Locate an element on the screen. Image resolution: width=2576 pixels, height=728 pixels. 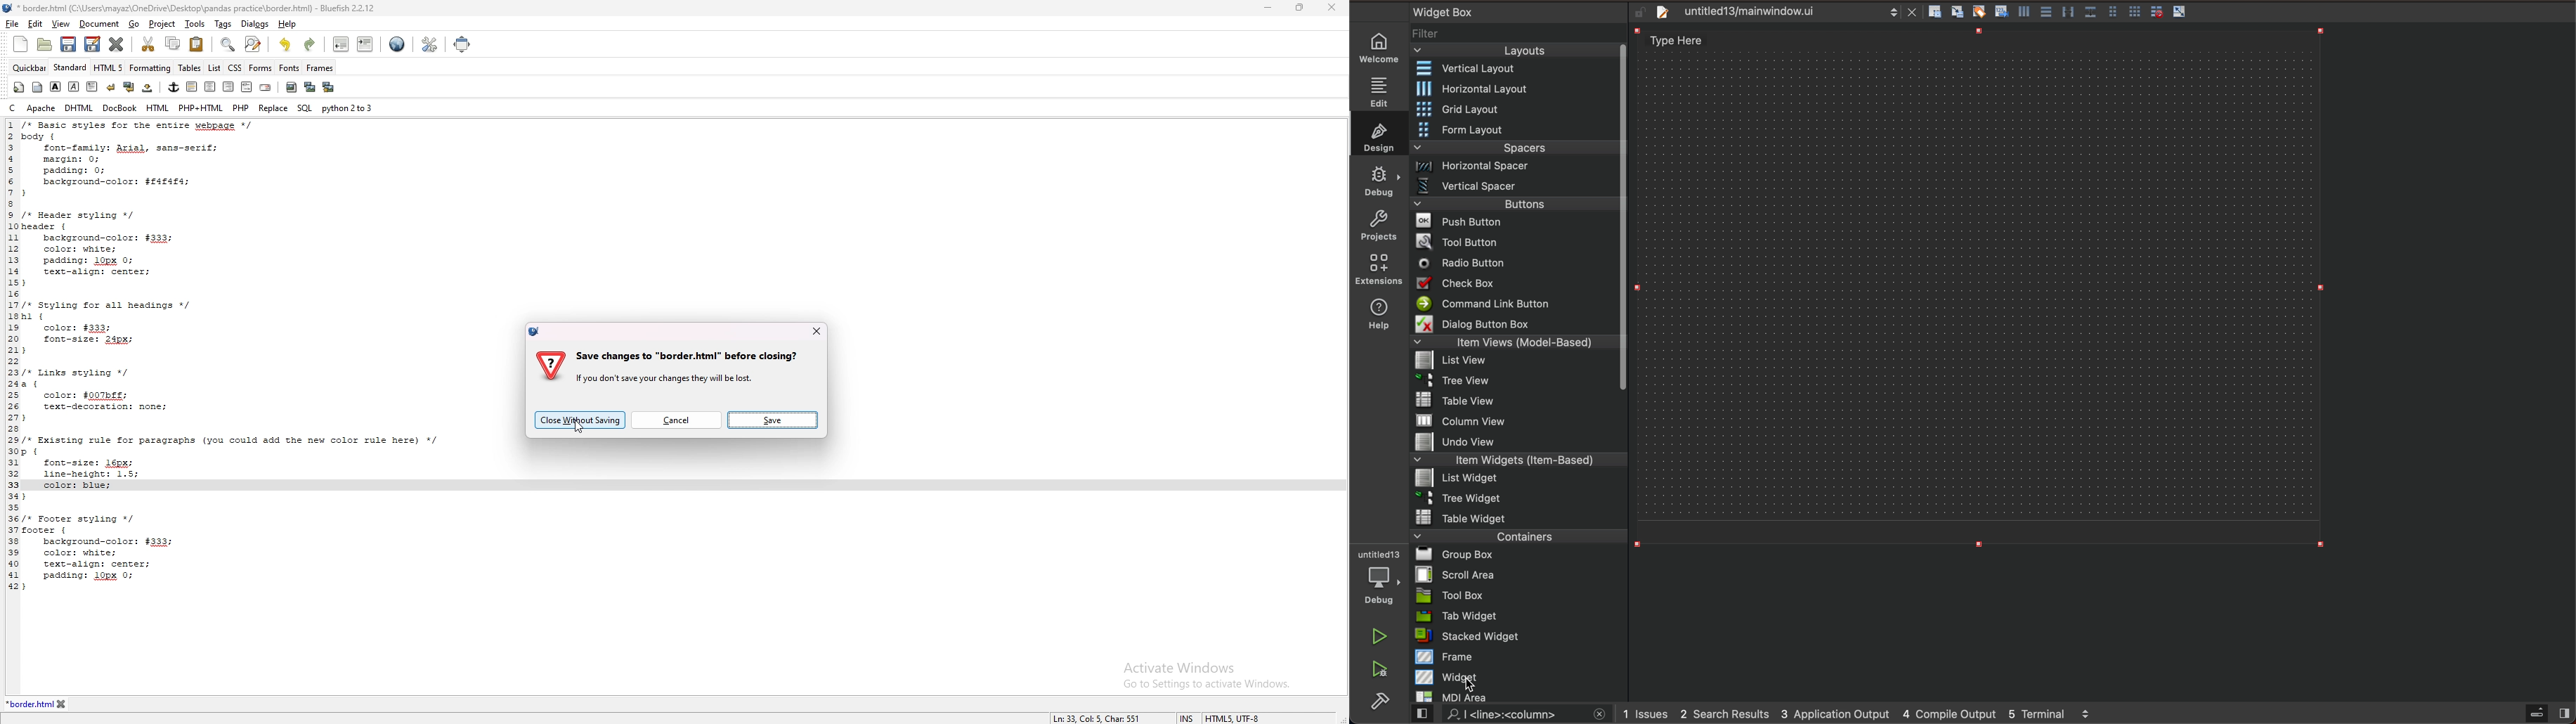
edit buddies is located at coordinates (1981, 12).